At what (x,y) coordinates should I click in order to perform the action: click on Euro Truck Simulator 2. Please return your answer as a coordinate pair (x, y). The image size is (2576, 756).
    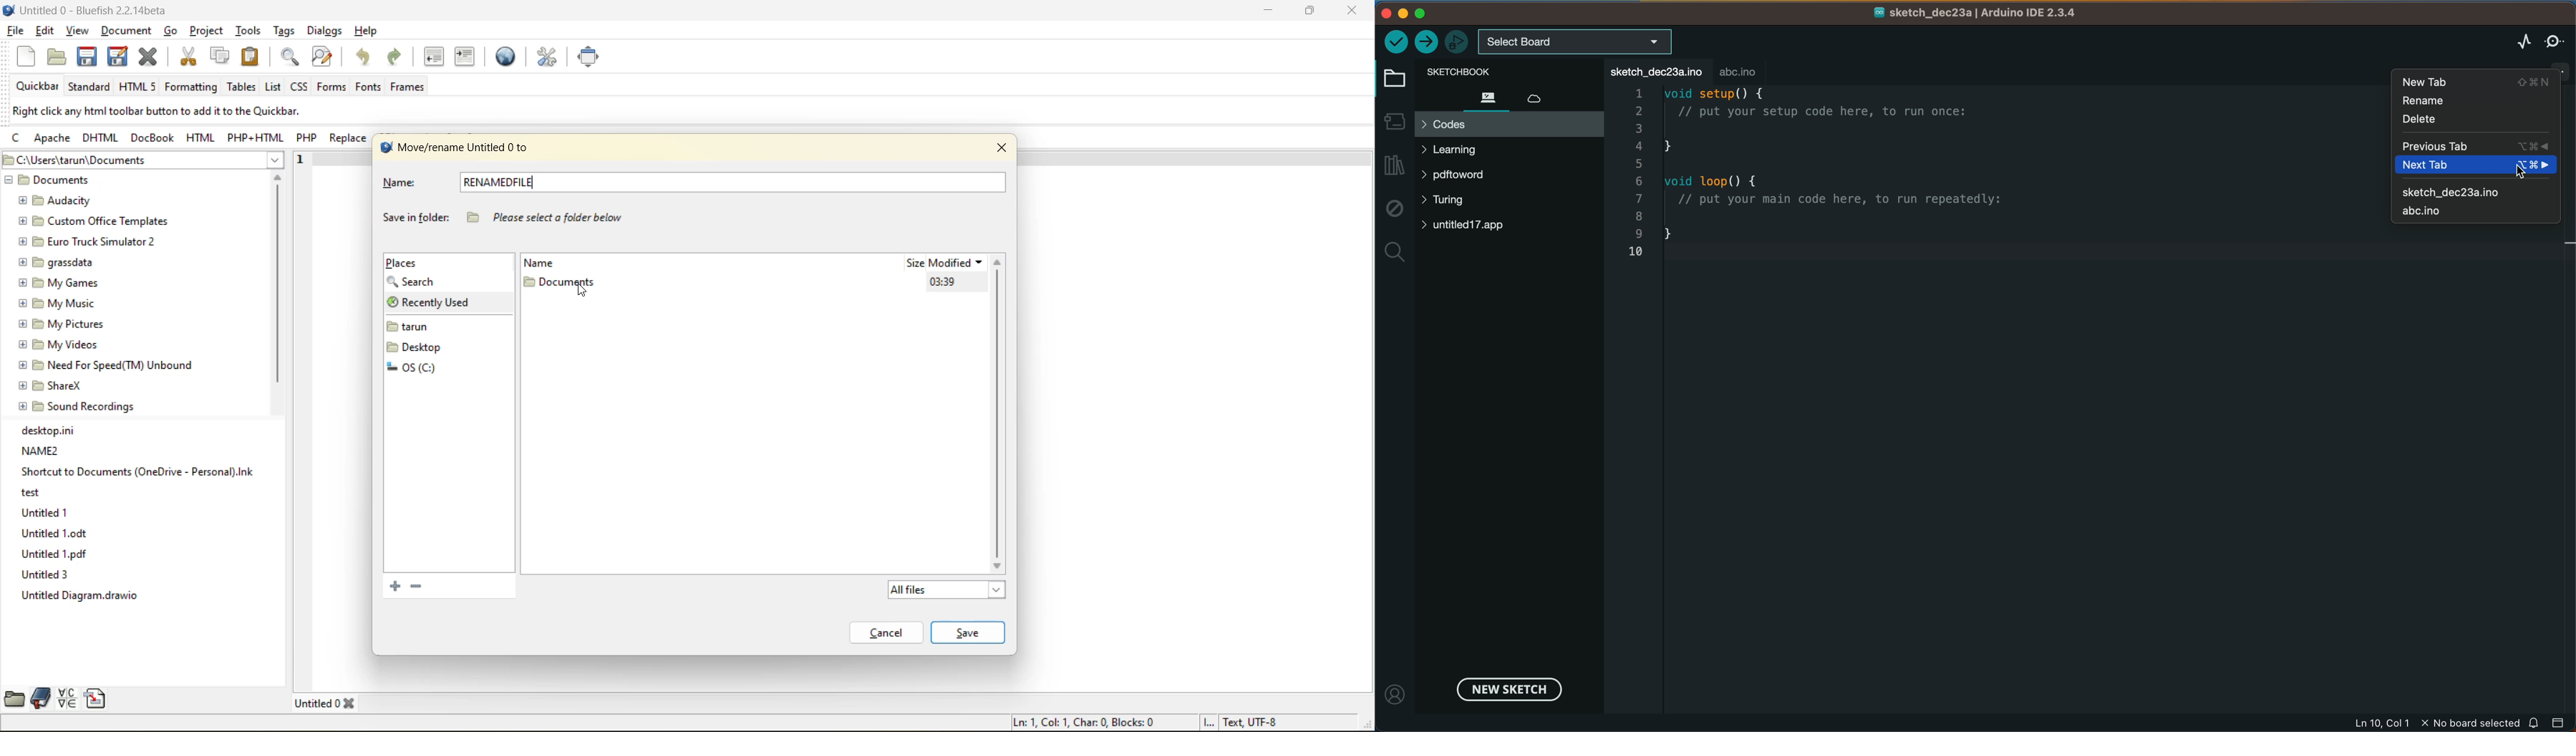
    Looking at the image, I should click on (90, 243).